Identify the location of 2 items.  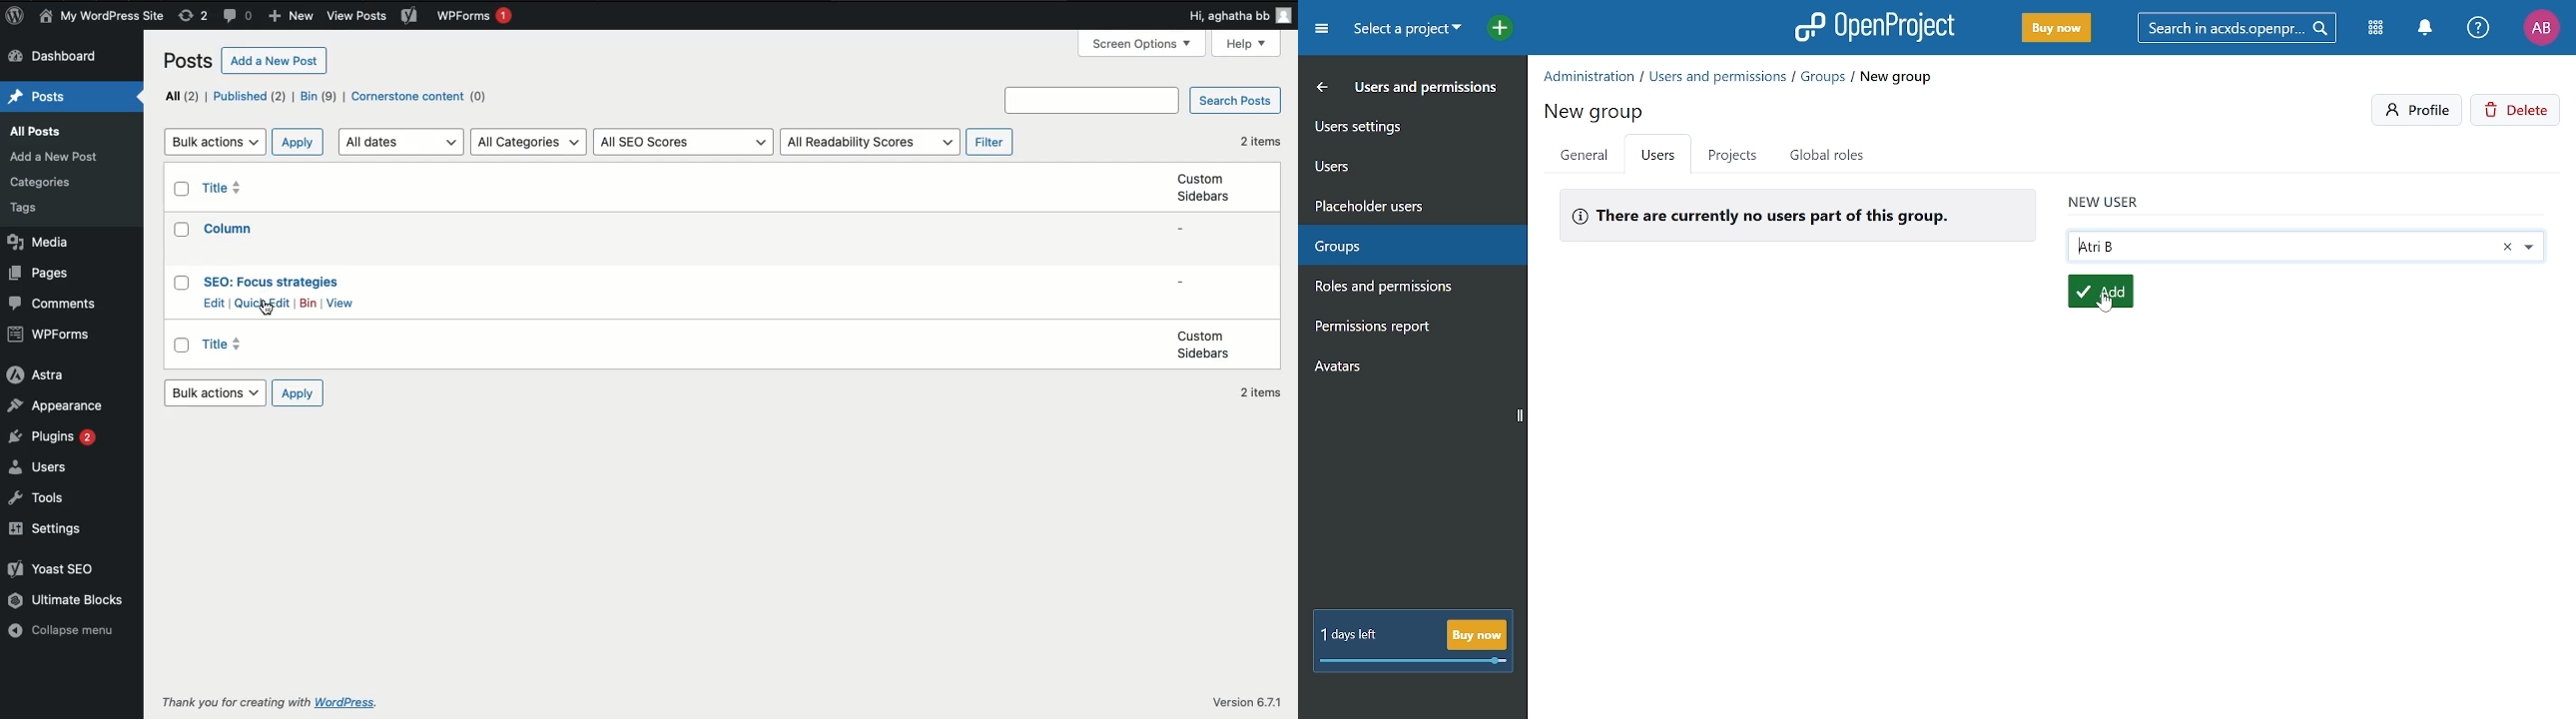
(1261, 394).